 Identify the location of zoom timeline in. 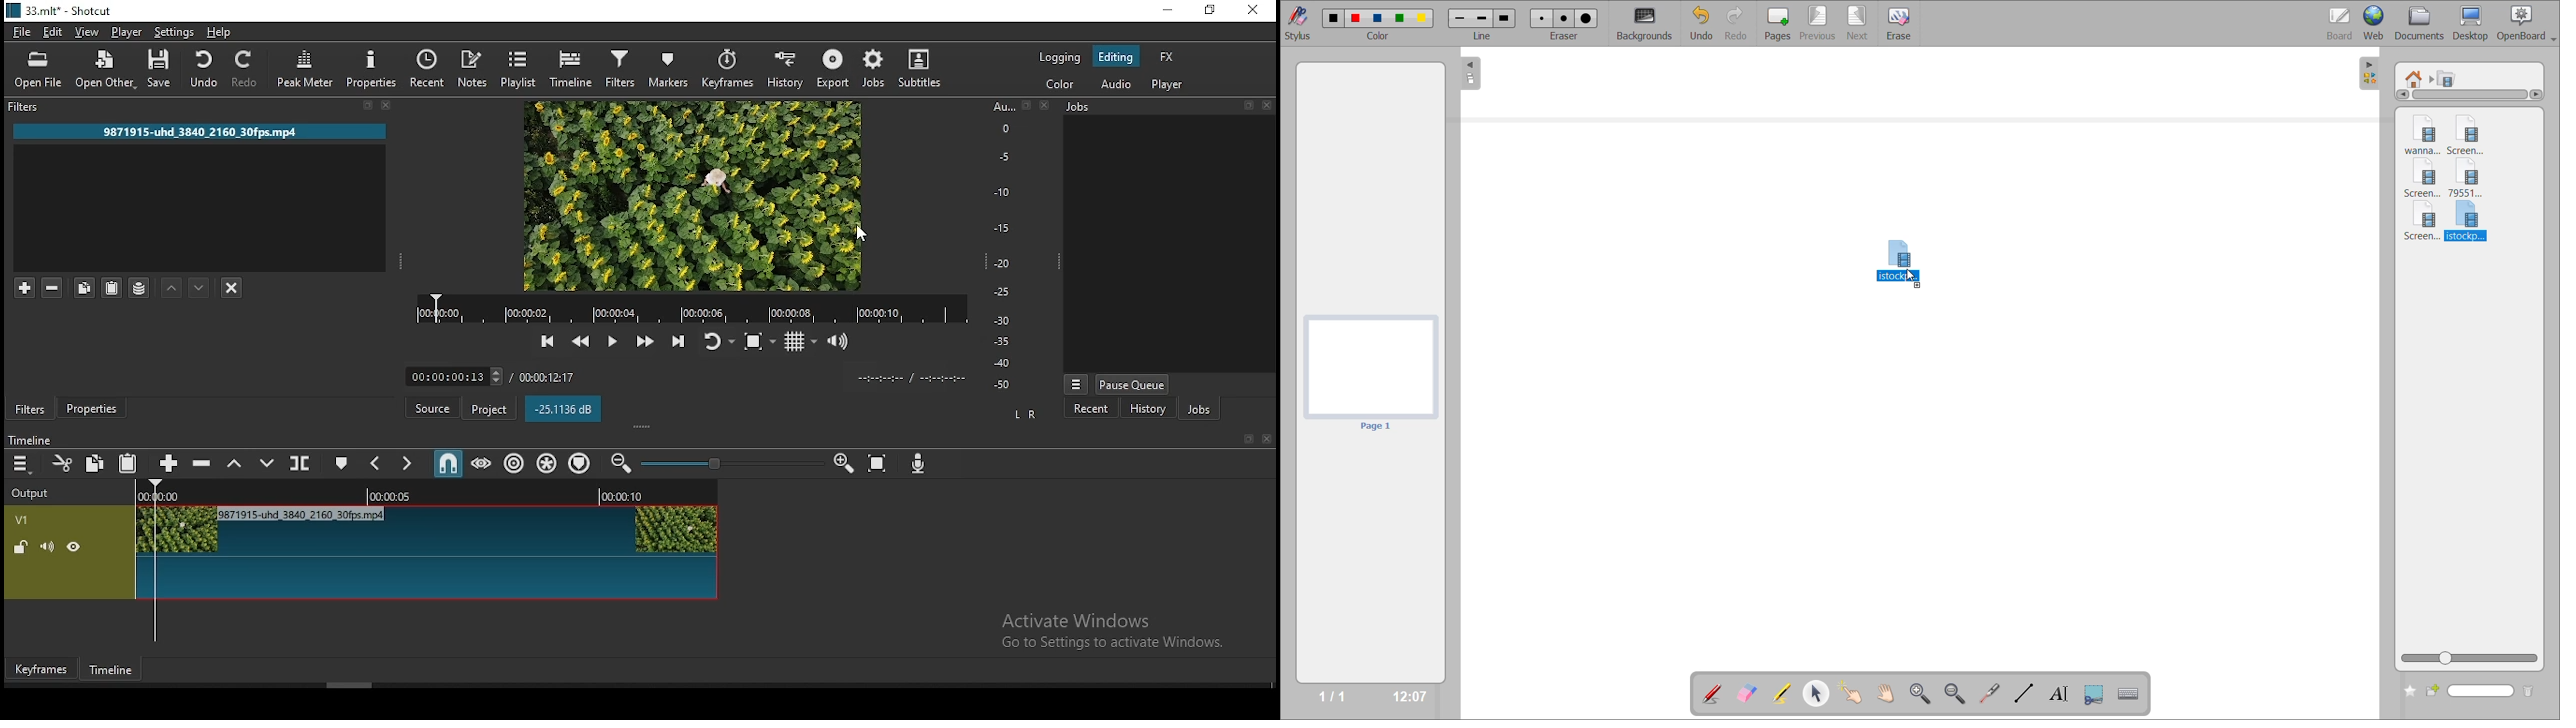
(839, 463).